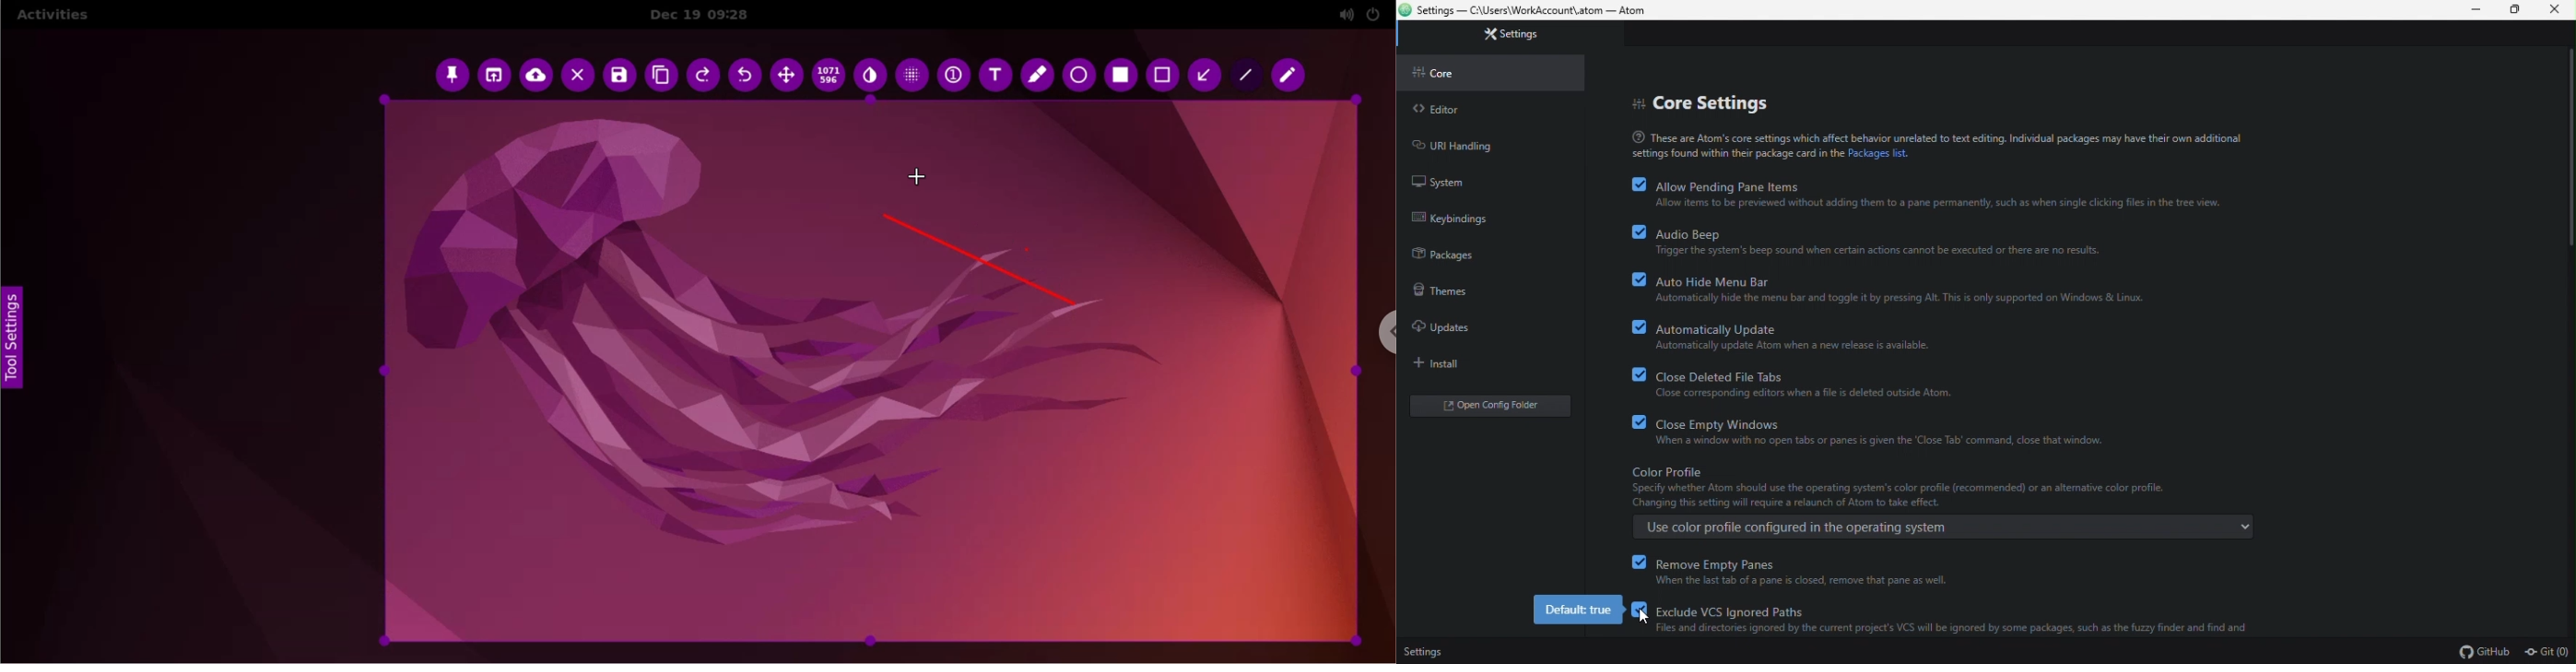  What do you see at coordinates (621, 76) in the screenshot?
I see `save` at bounding box center [621, 76].